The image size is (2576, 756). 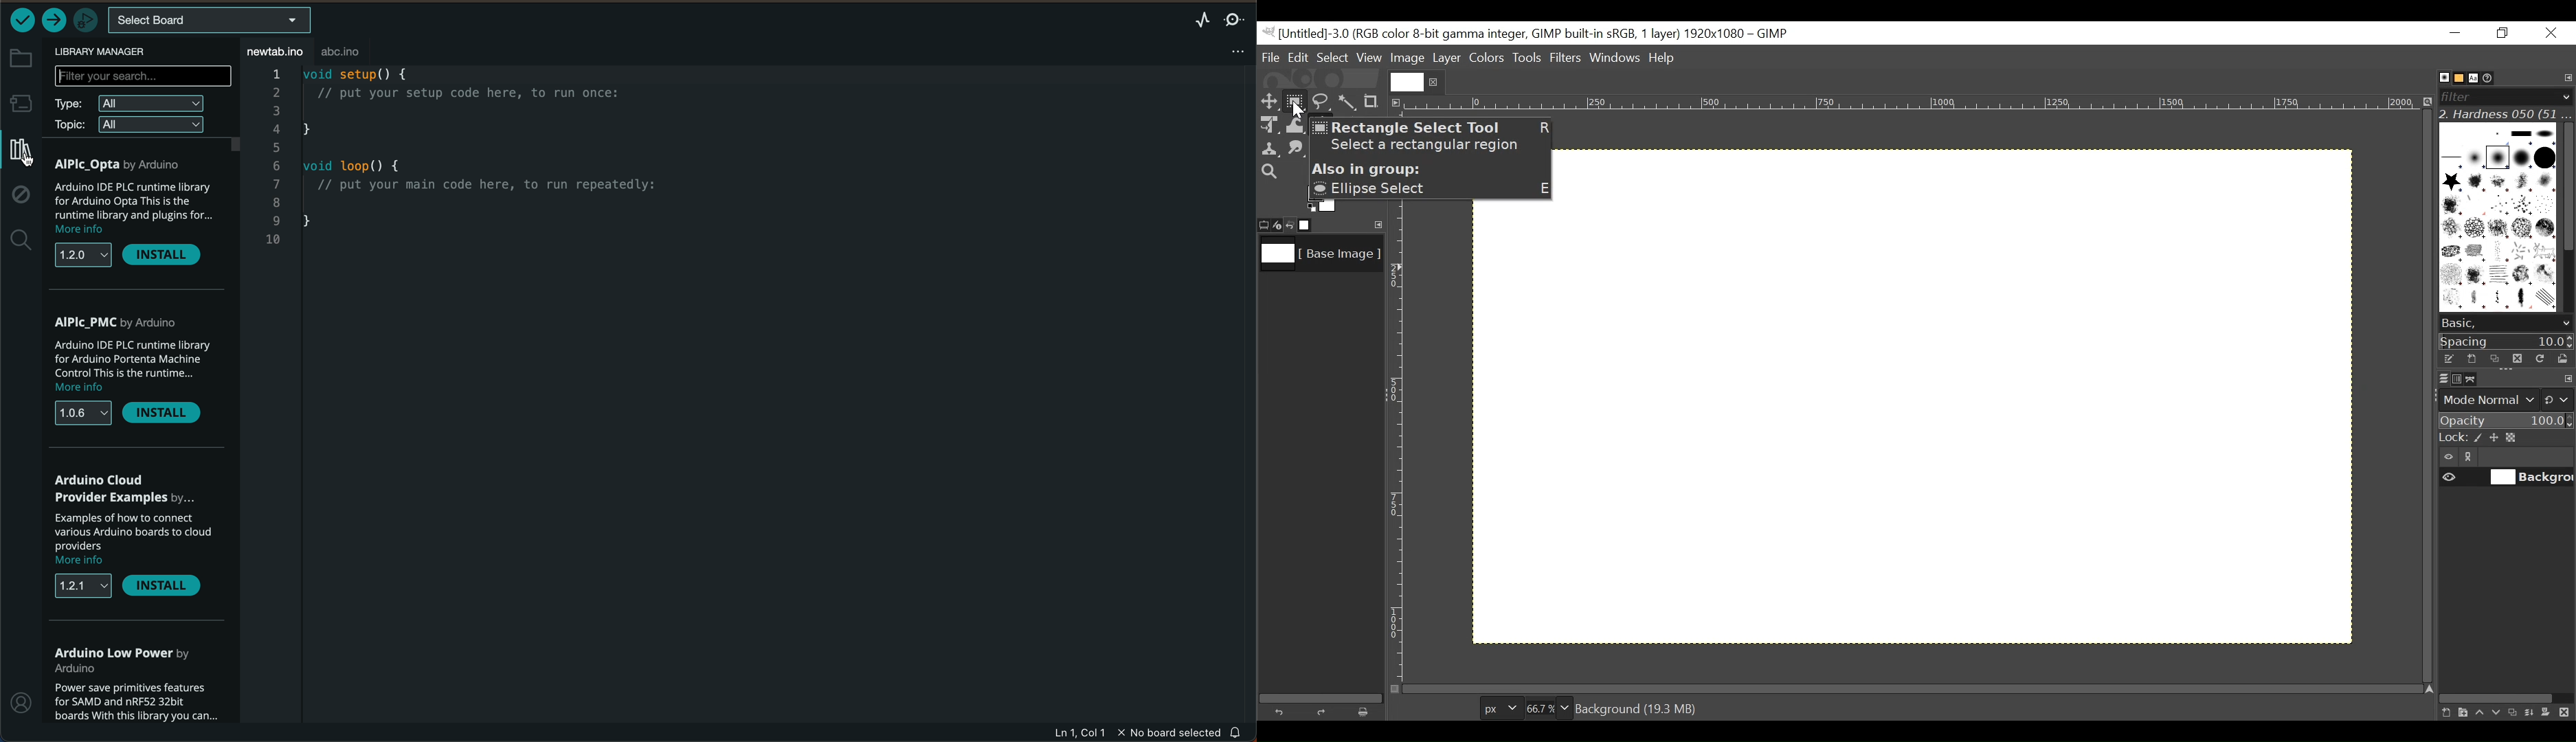 I want to click on Clone tool, so click(x=1270, y=149).